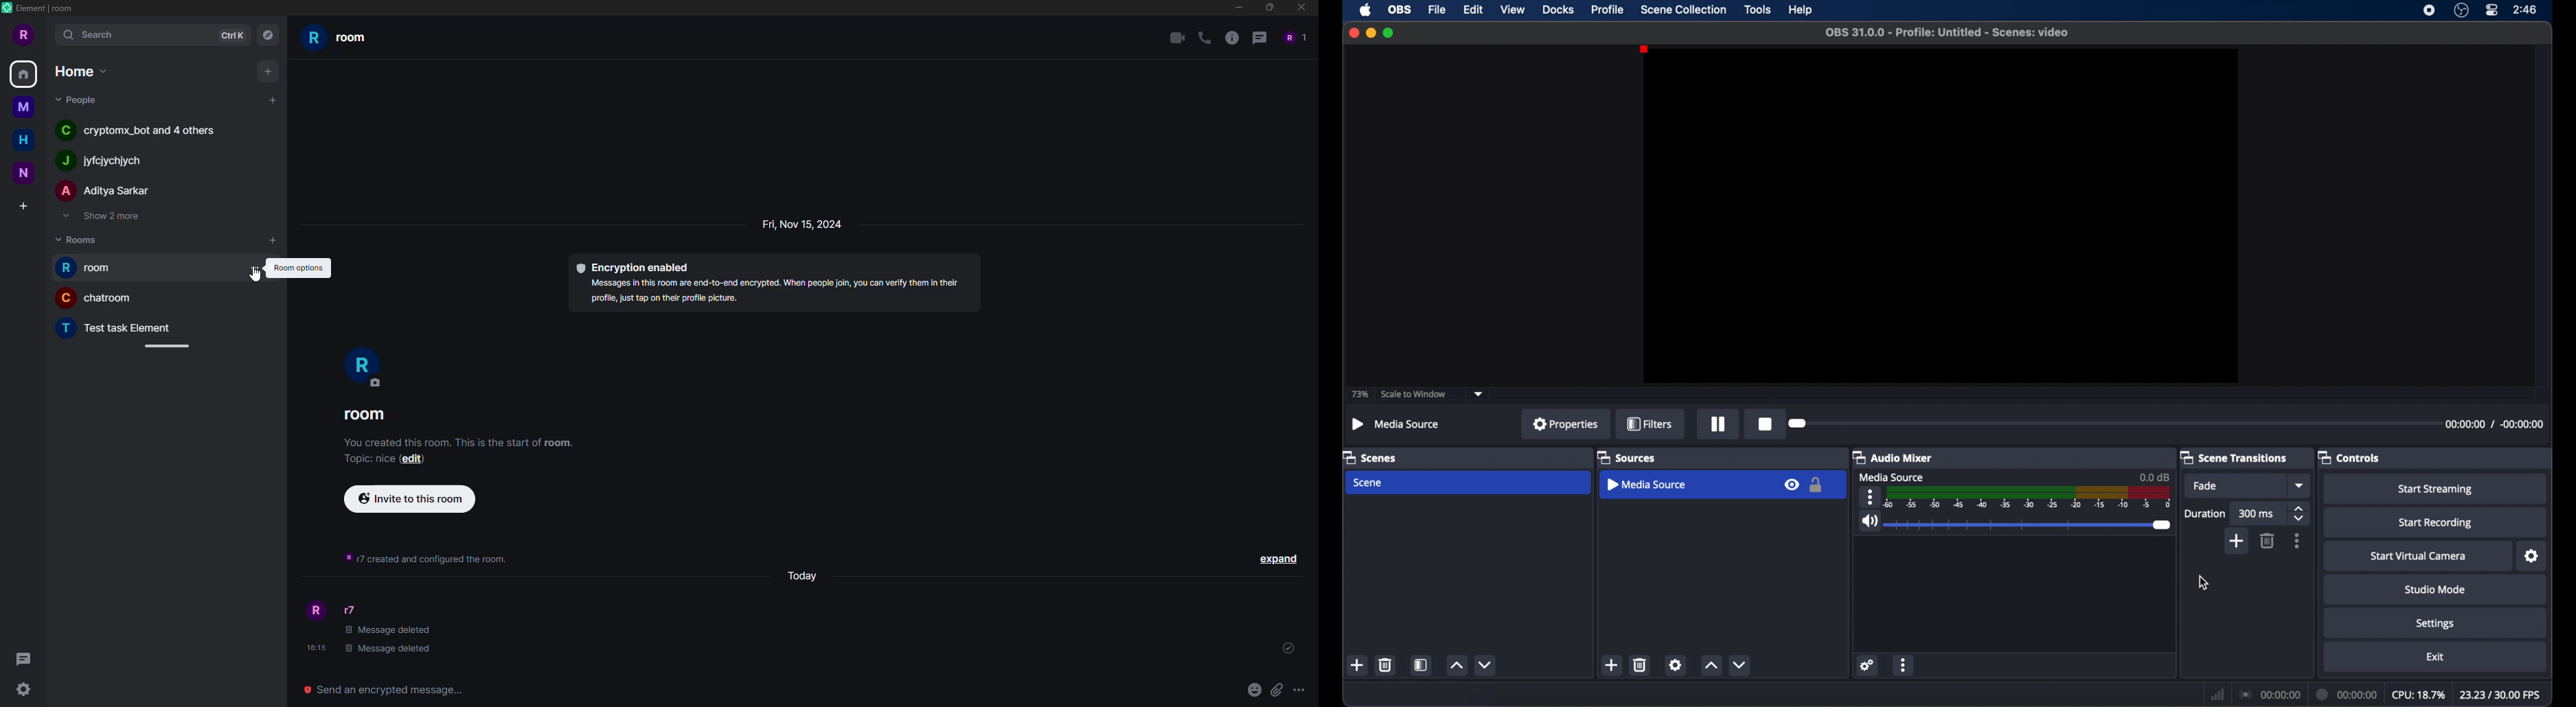  I want to click on screen recorder icon, so click(2429, 10).